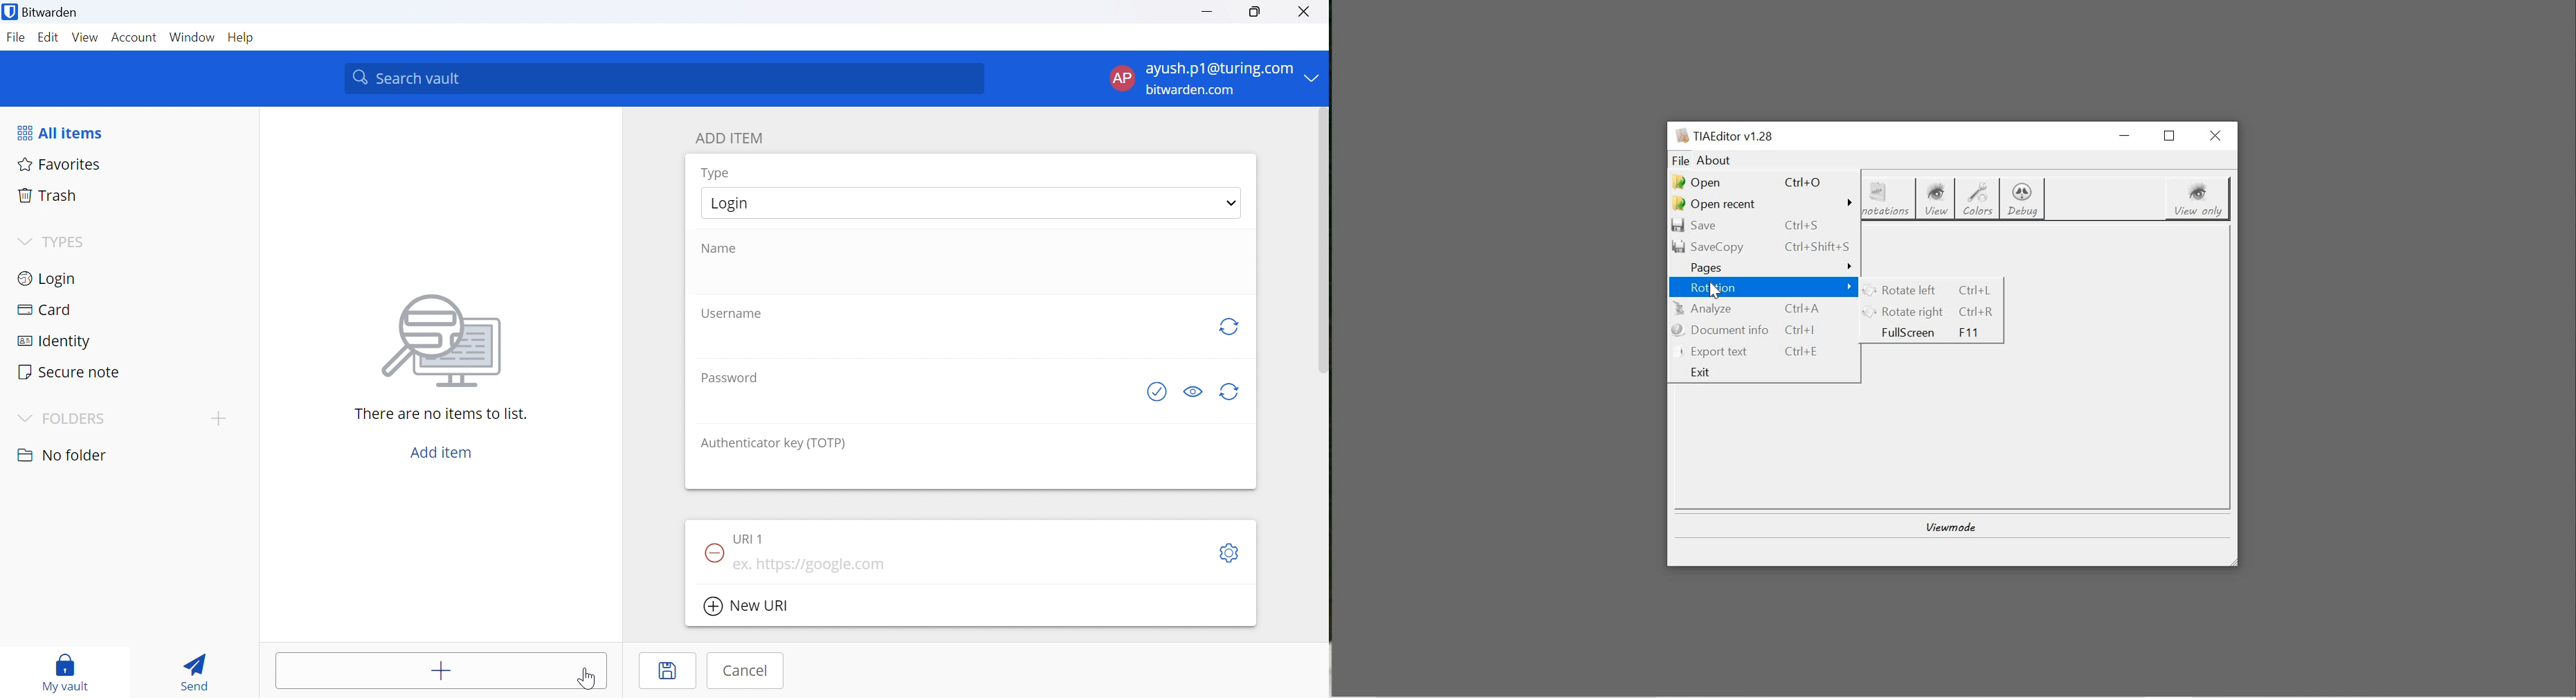 The width and height of the screenshot is (2576, 700). What do you see at coordinates (716, 173) in the screenshot?
I see `Type` at bounding box center [716, 173].